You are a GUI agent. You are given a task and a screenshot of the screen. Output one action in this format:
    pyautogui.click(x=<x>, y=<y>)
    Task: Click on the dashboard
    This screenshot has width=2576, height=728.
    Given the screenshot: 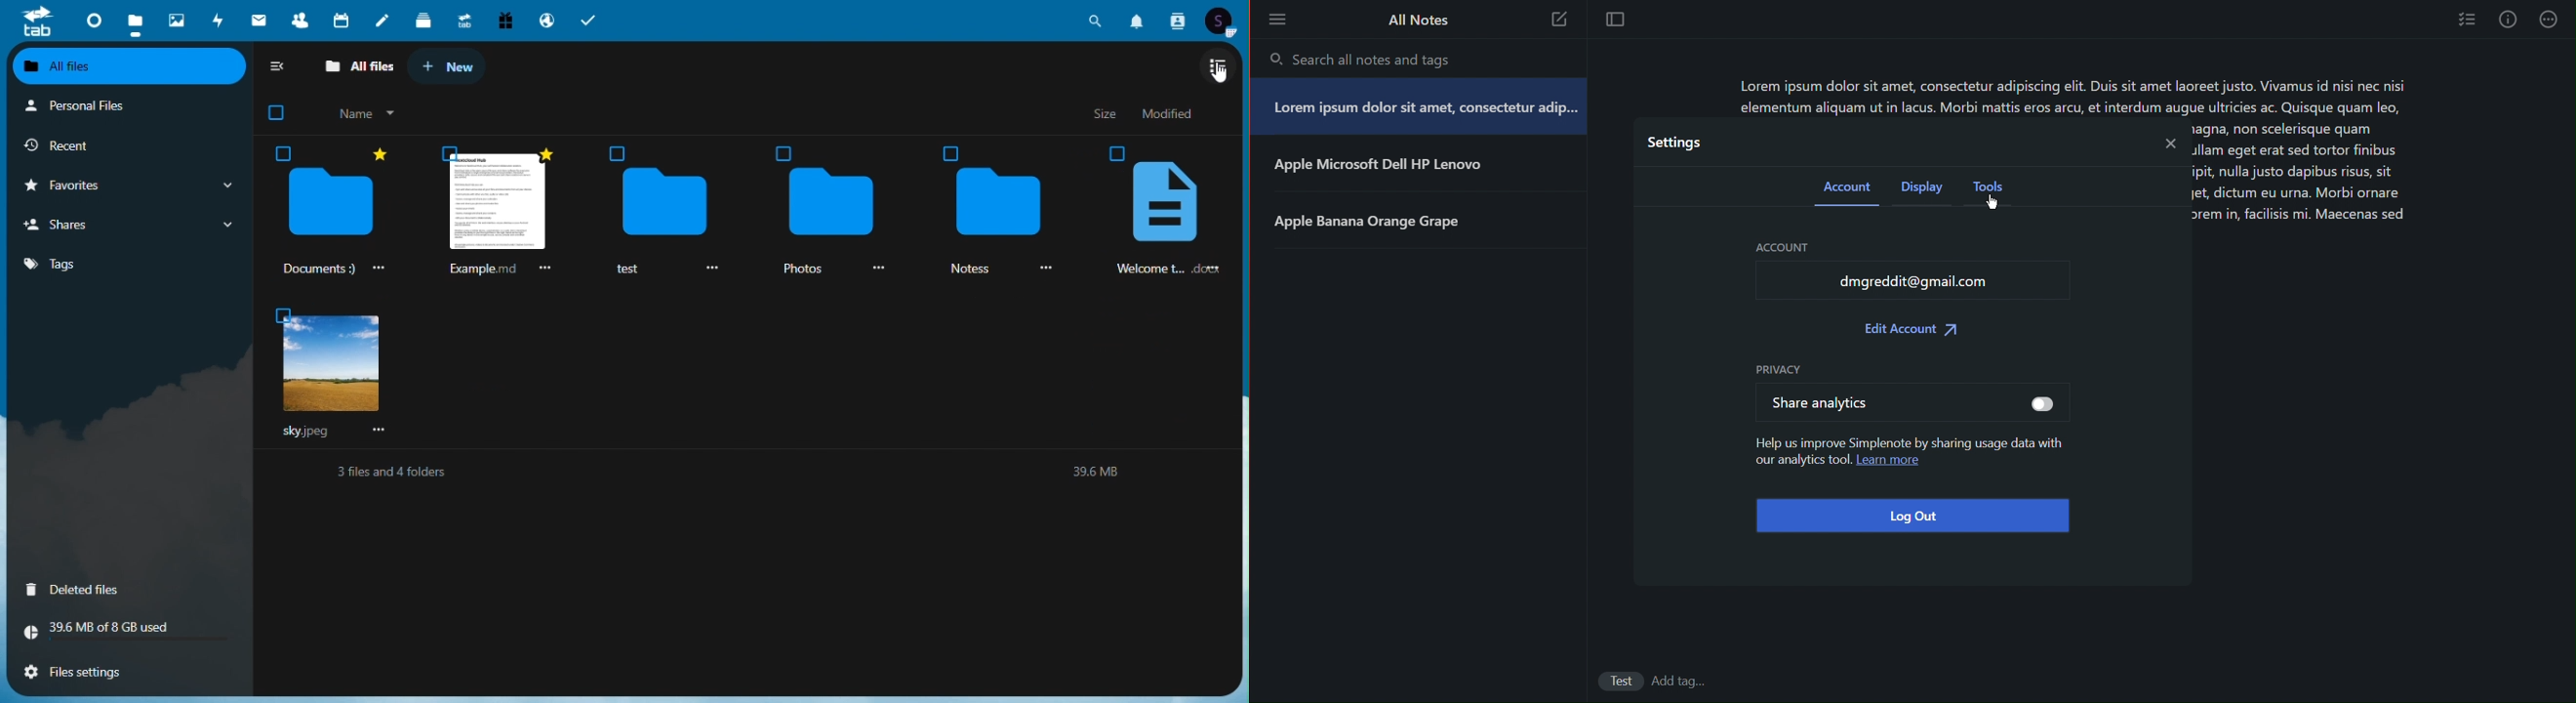 What is the action you would take?
    pyautogui.click(x=93, y=21)
    